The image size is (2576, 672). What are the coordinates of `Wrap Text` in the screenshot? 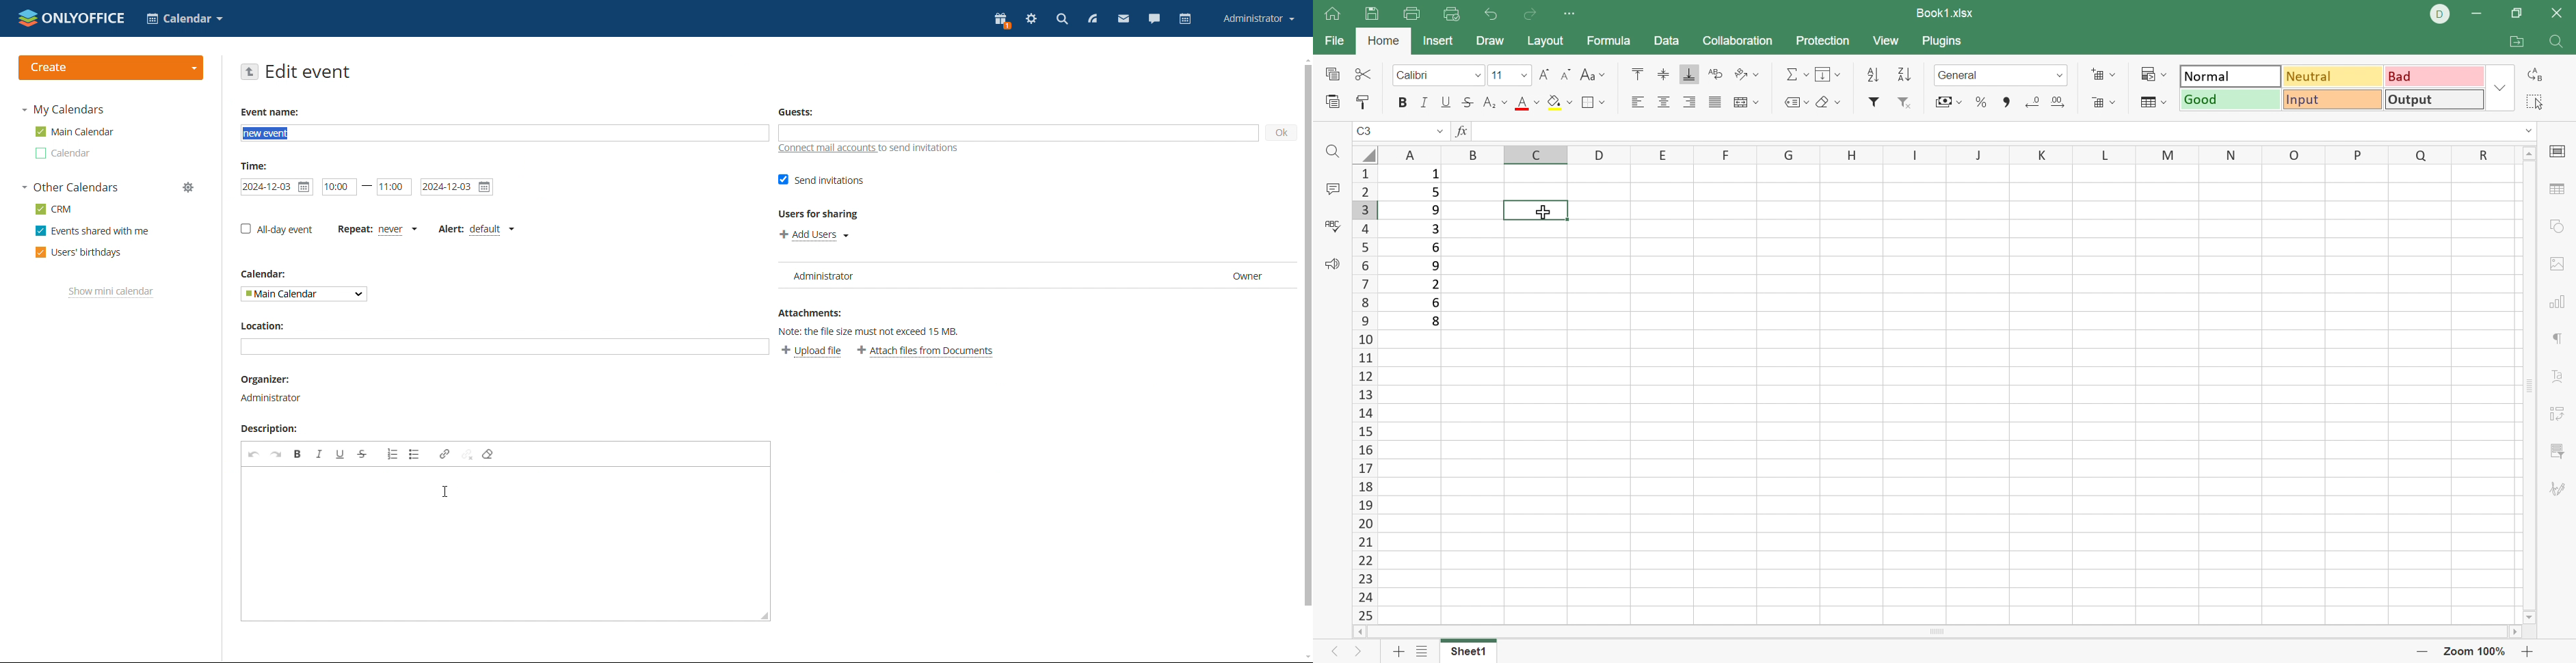 It's located at (1714, 73).